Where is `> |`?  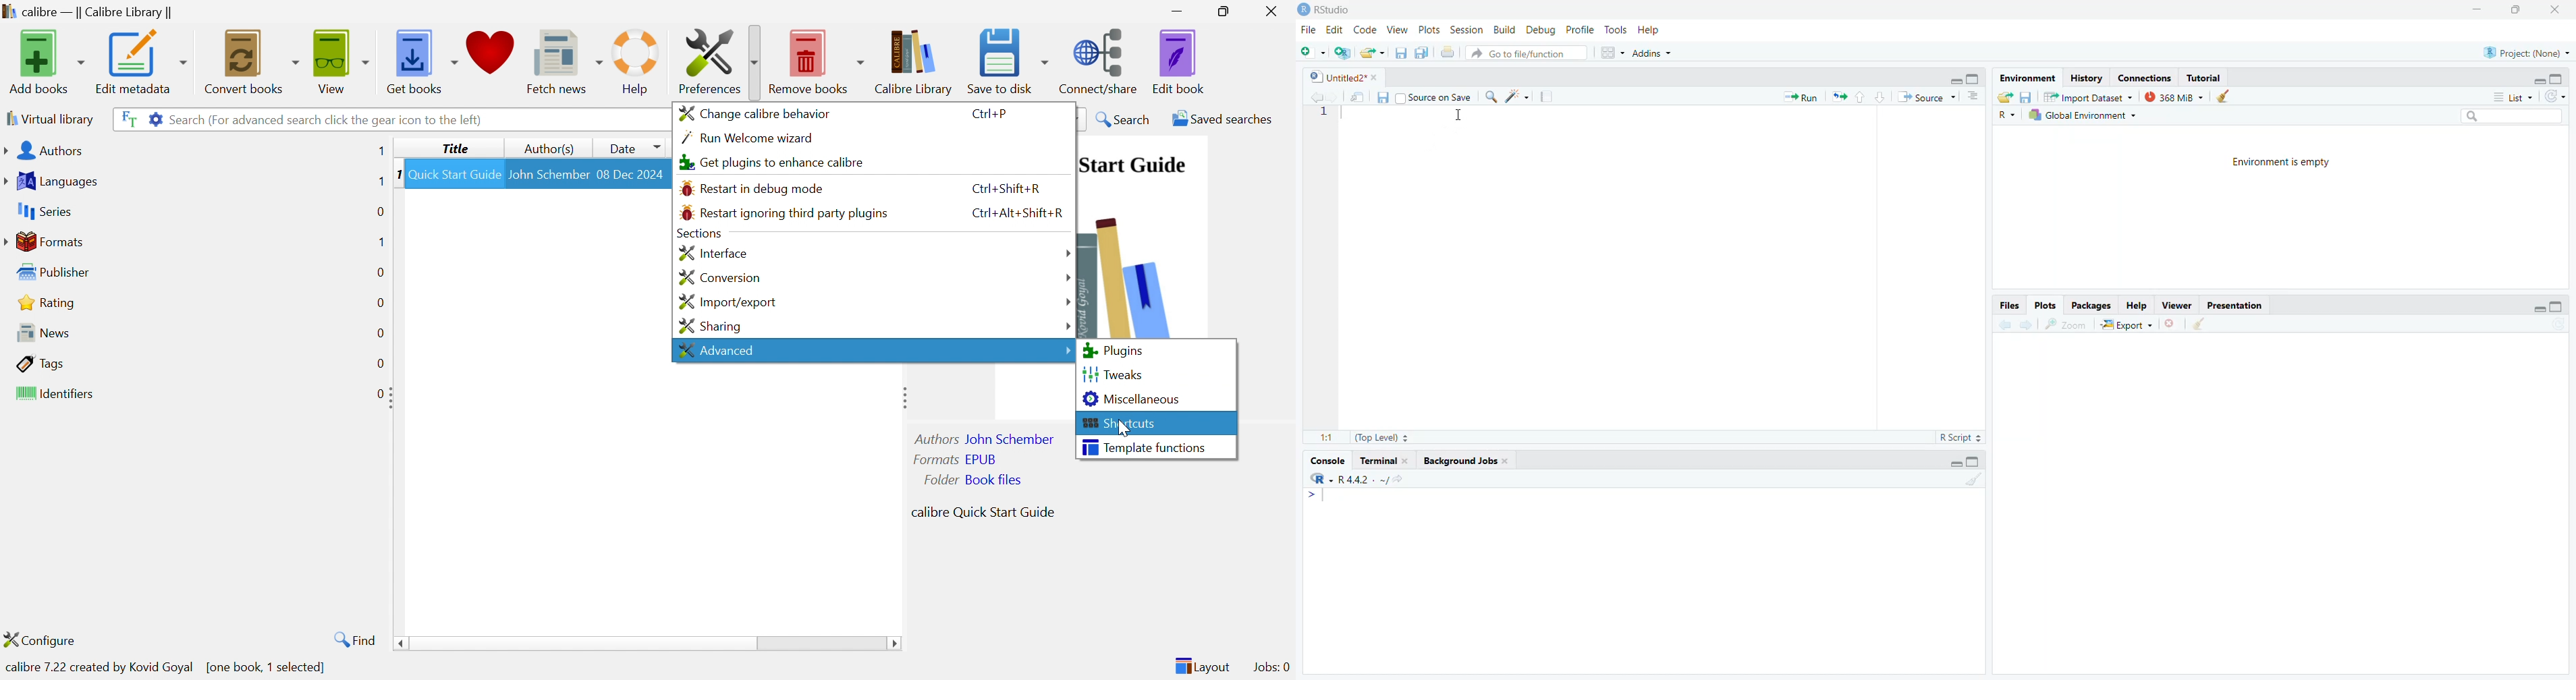
> | is located at coordinates (1319, 497).